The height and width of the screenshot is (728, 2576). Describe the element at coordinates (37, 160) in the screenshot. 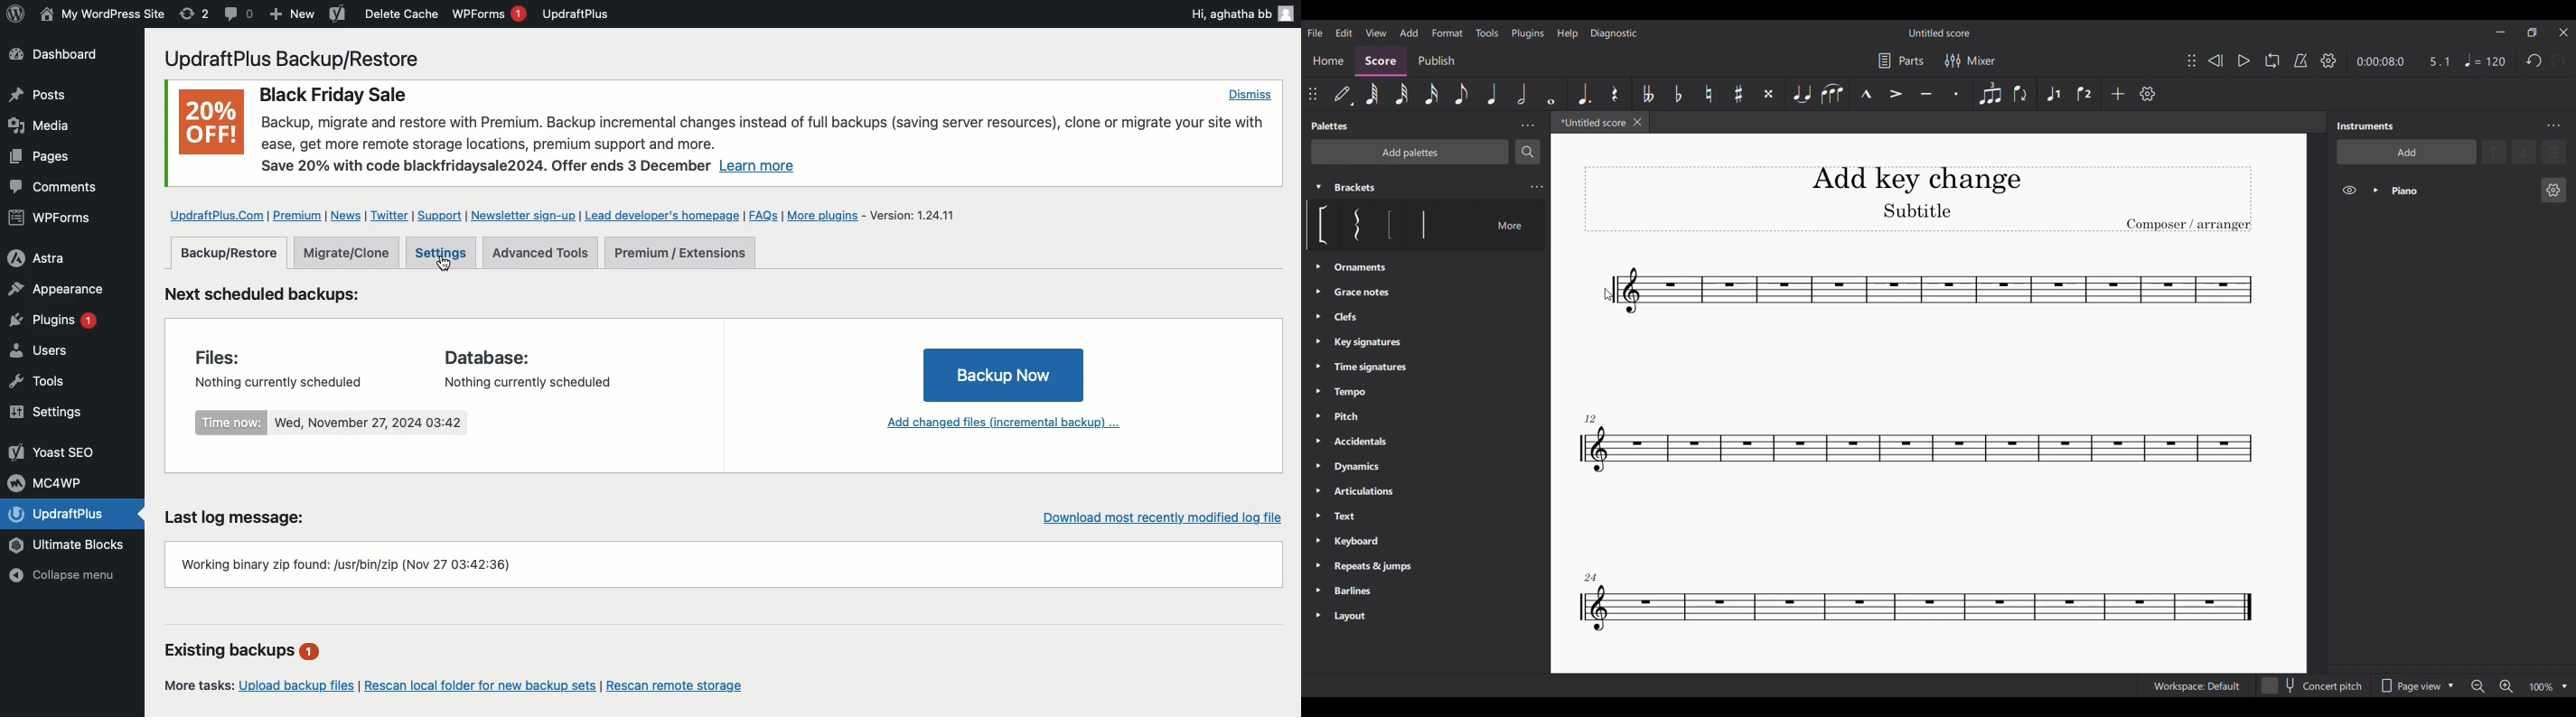

I see `Posts` at that location.